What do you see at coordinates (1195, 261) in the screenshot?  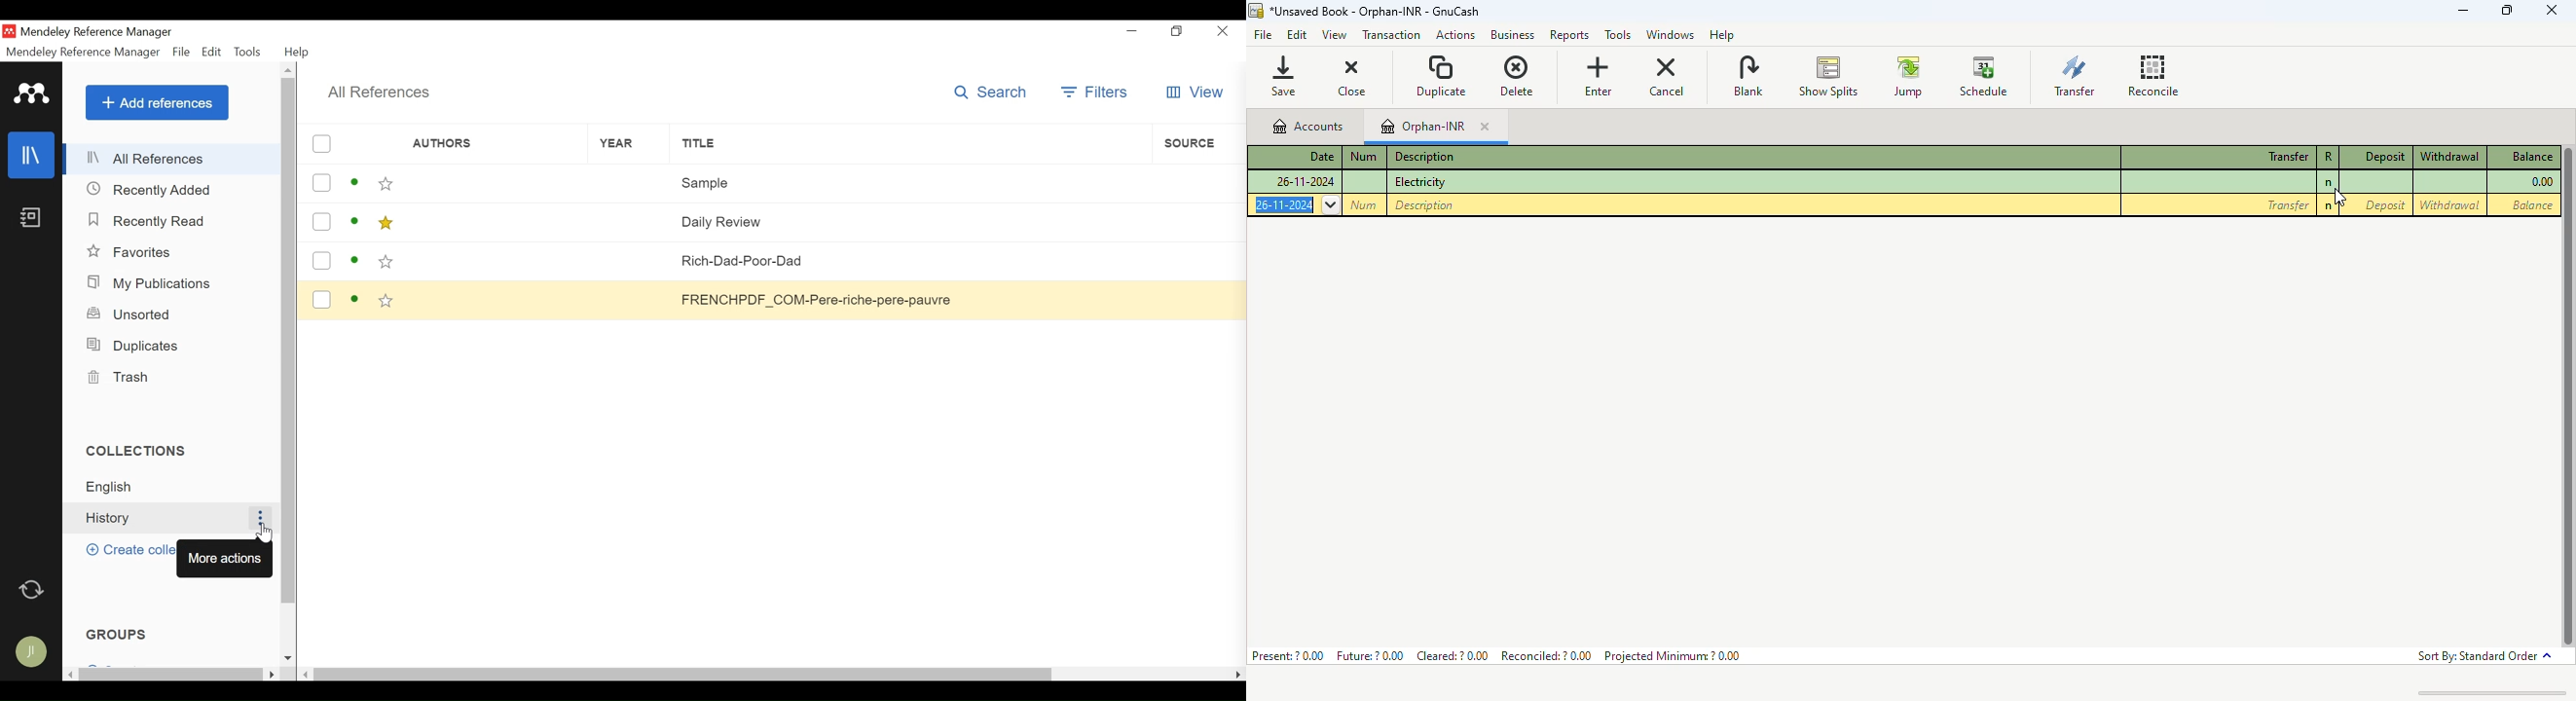 I see `Source` at bounding box center [1195, 261].